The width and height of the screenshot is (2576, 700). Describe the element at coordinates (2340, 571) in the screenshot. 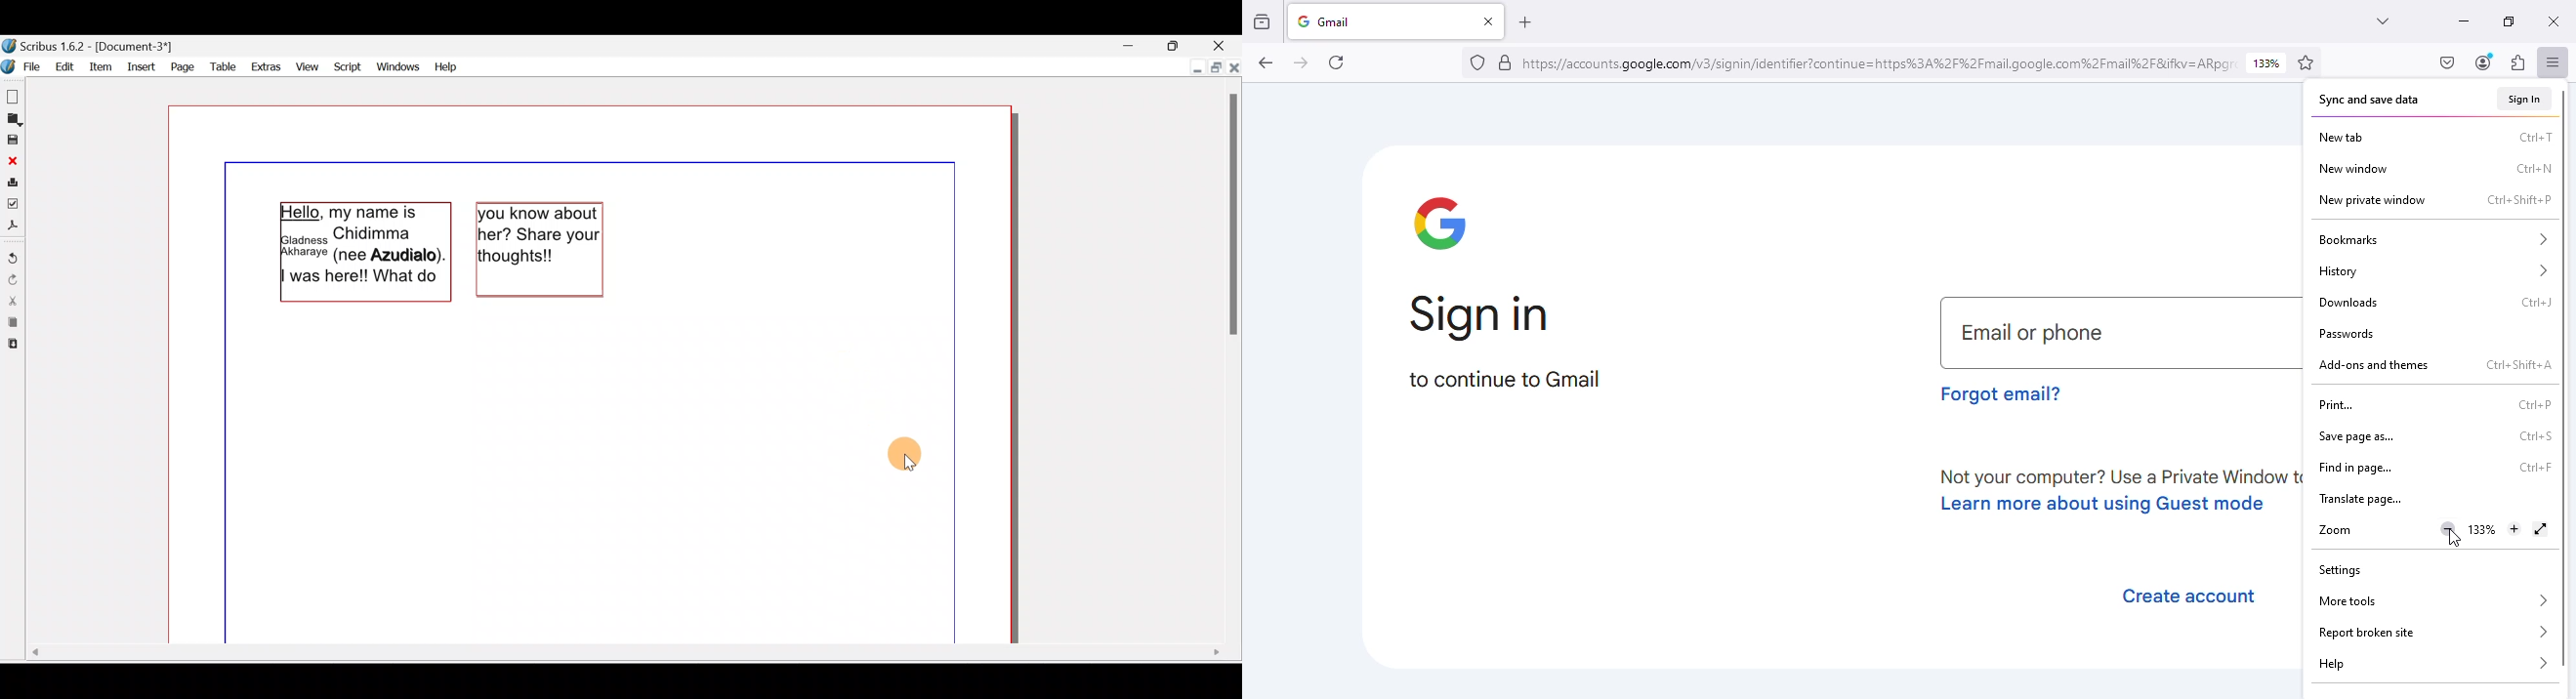

I see `settings` at that location.